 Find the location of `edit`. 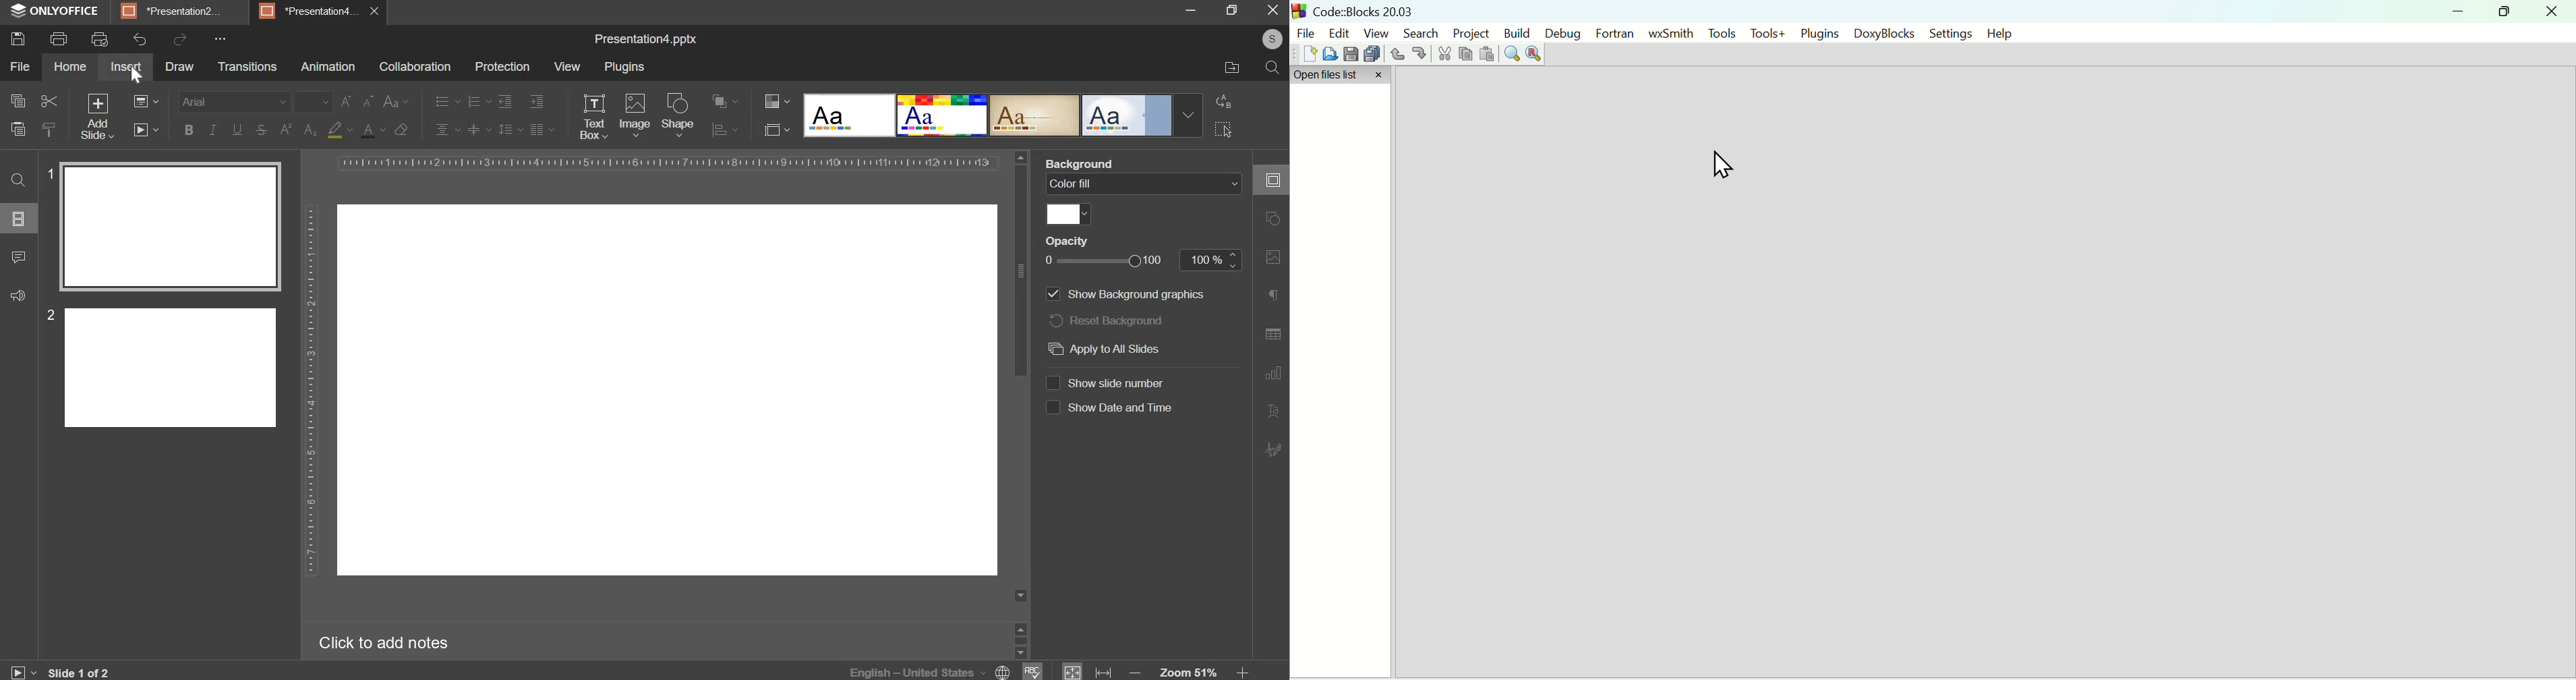

edit is located at coordinates (1338, 31).